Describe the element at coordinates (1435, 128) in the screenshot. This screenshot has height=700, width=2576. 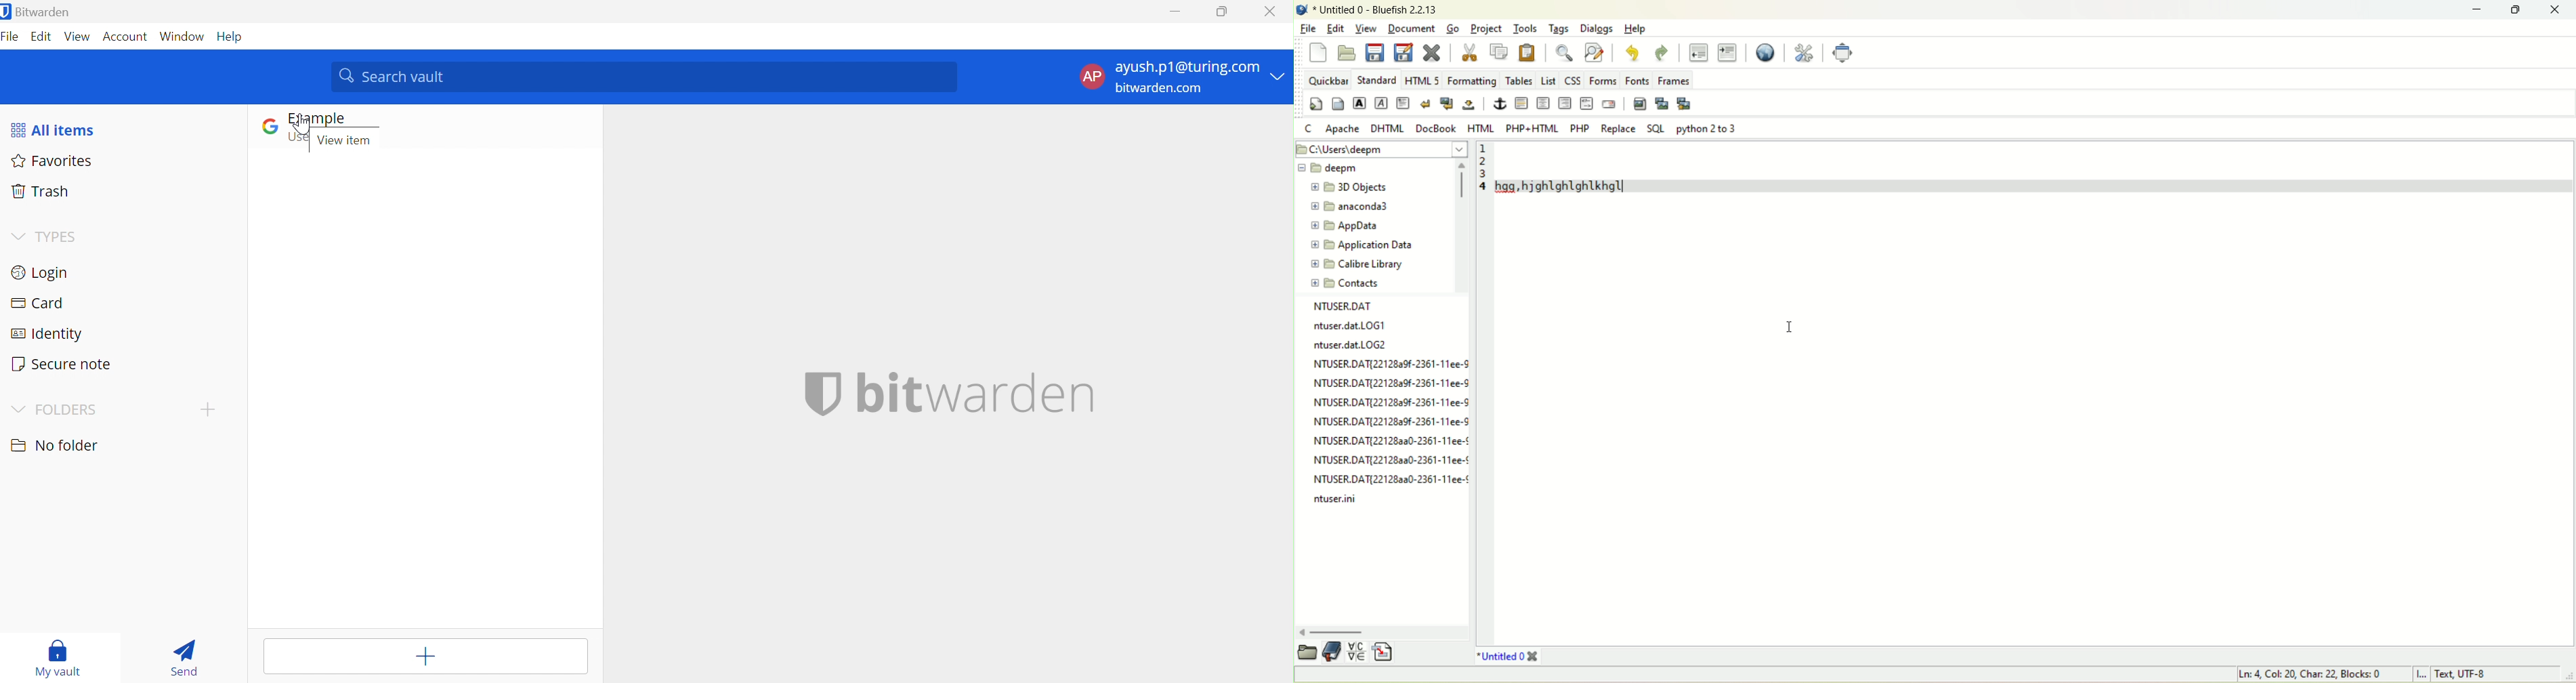
I see `DocBook` at that location.